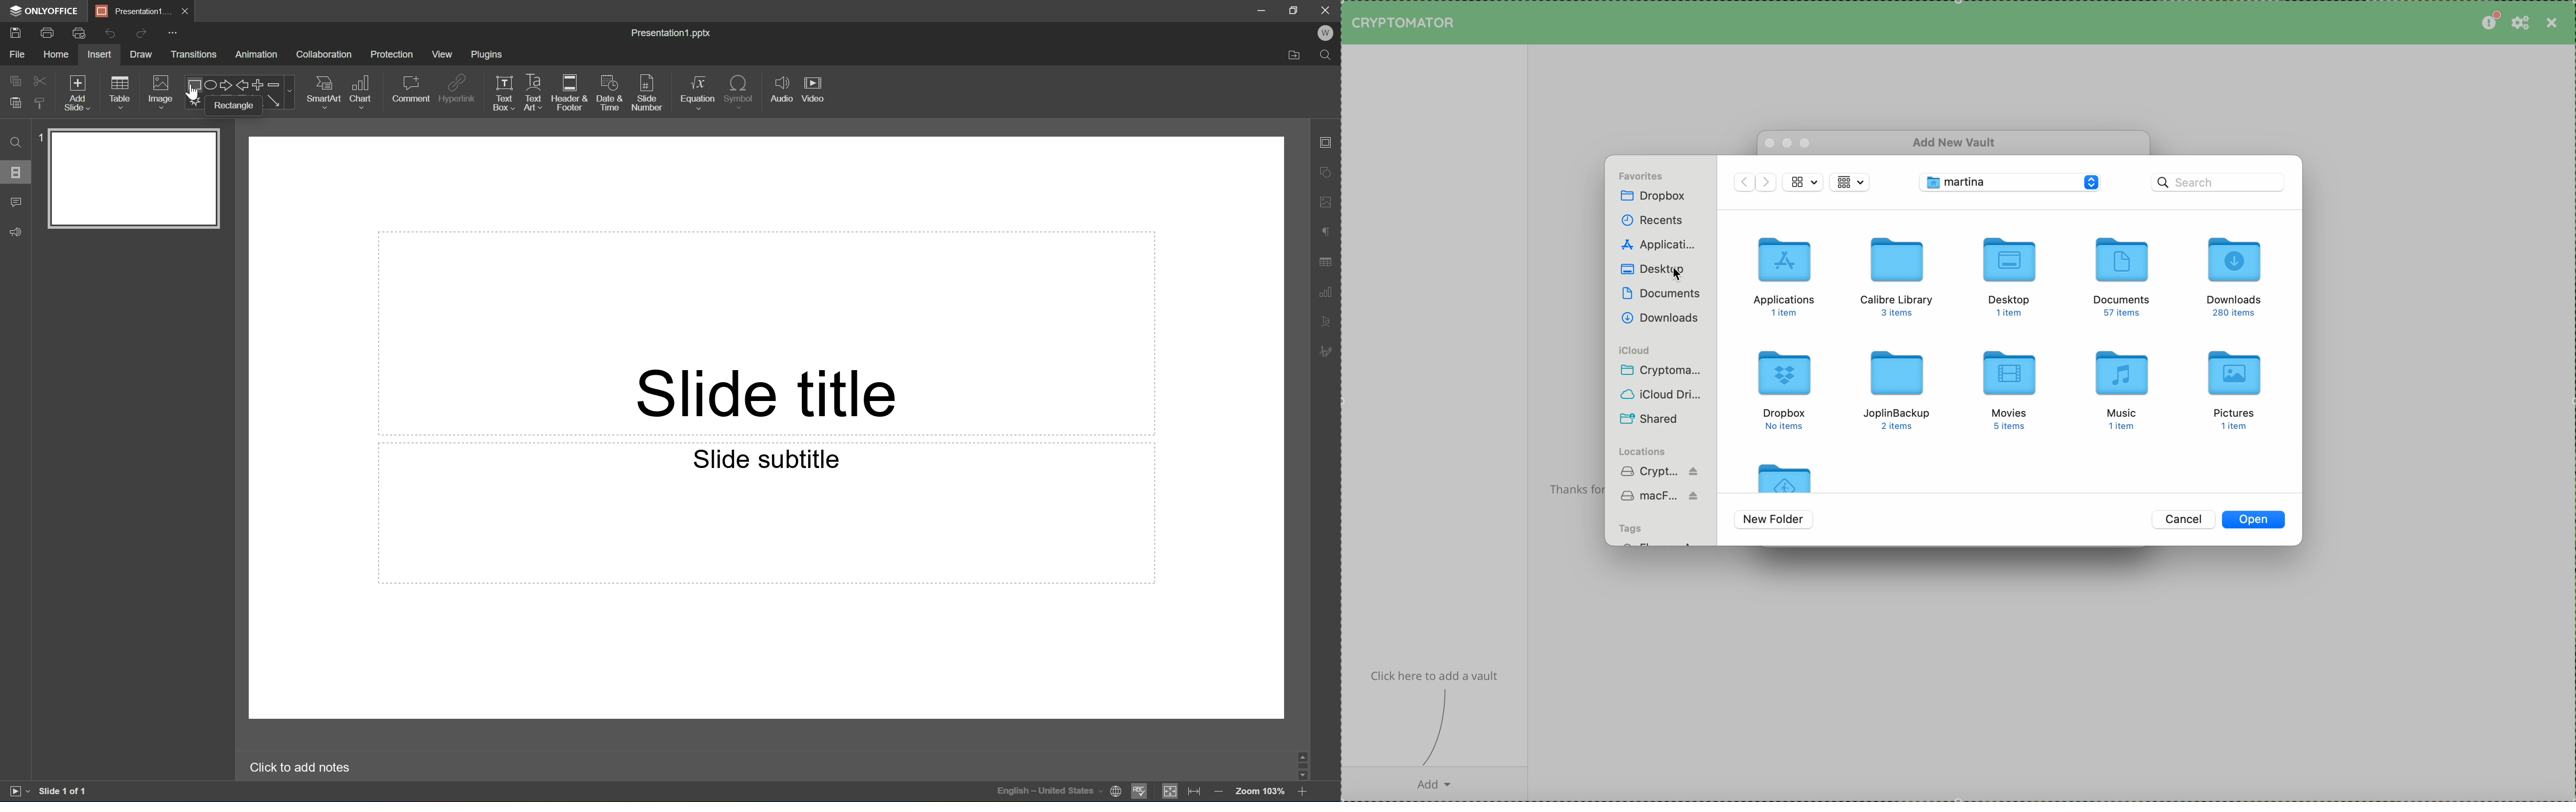  What do you see at coordinates (40, 80) in the screenshot?
I see `Cut` at bounding box center [40, 80].